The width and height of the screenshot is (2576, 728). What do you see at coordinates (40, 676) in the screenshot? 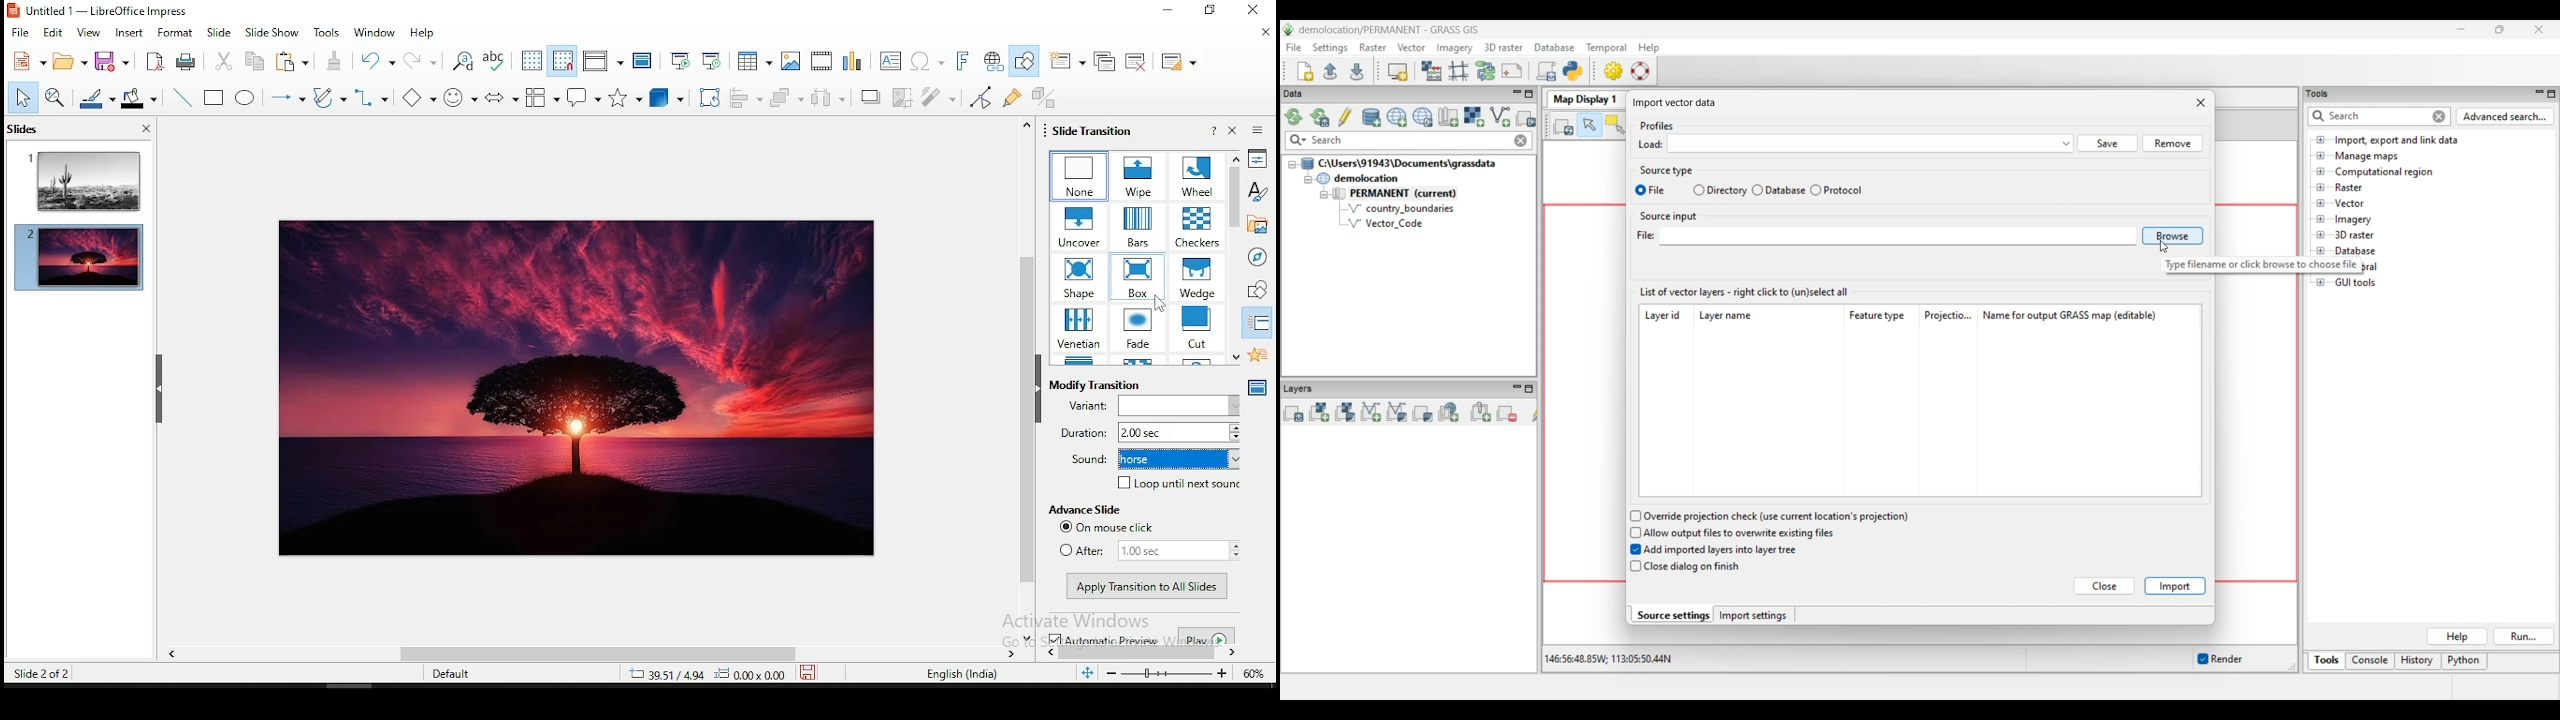
I see `slide 2 of 2` at bounding box center [40, 676].